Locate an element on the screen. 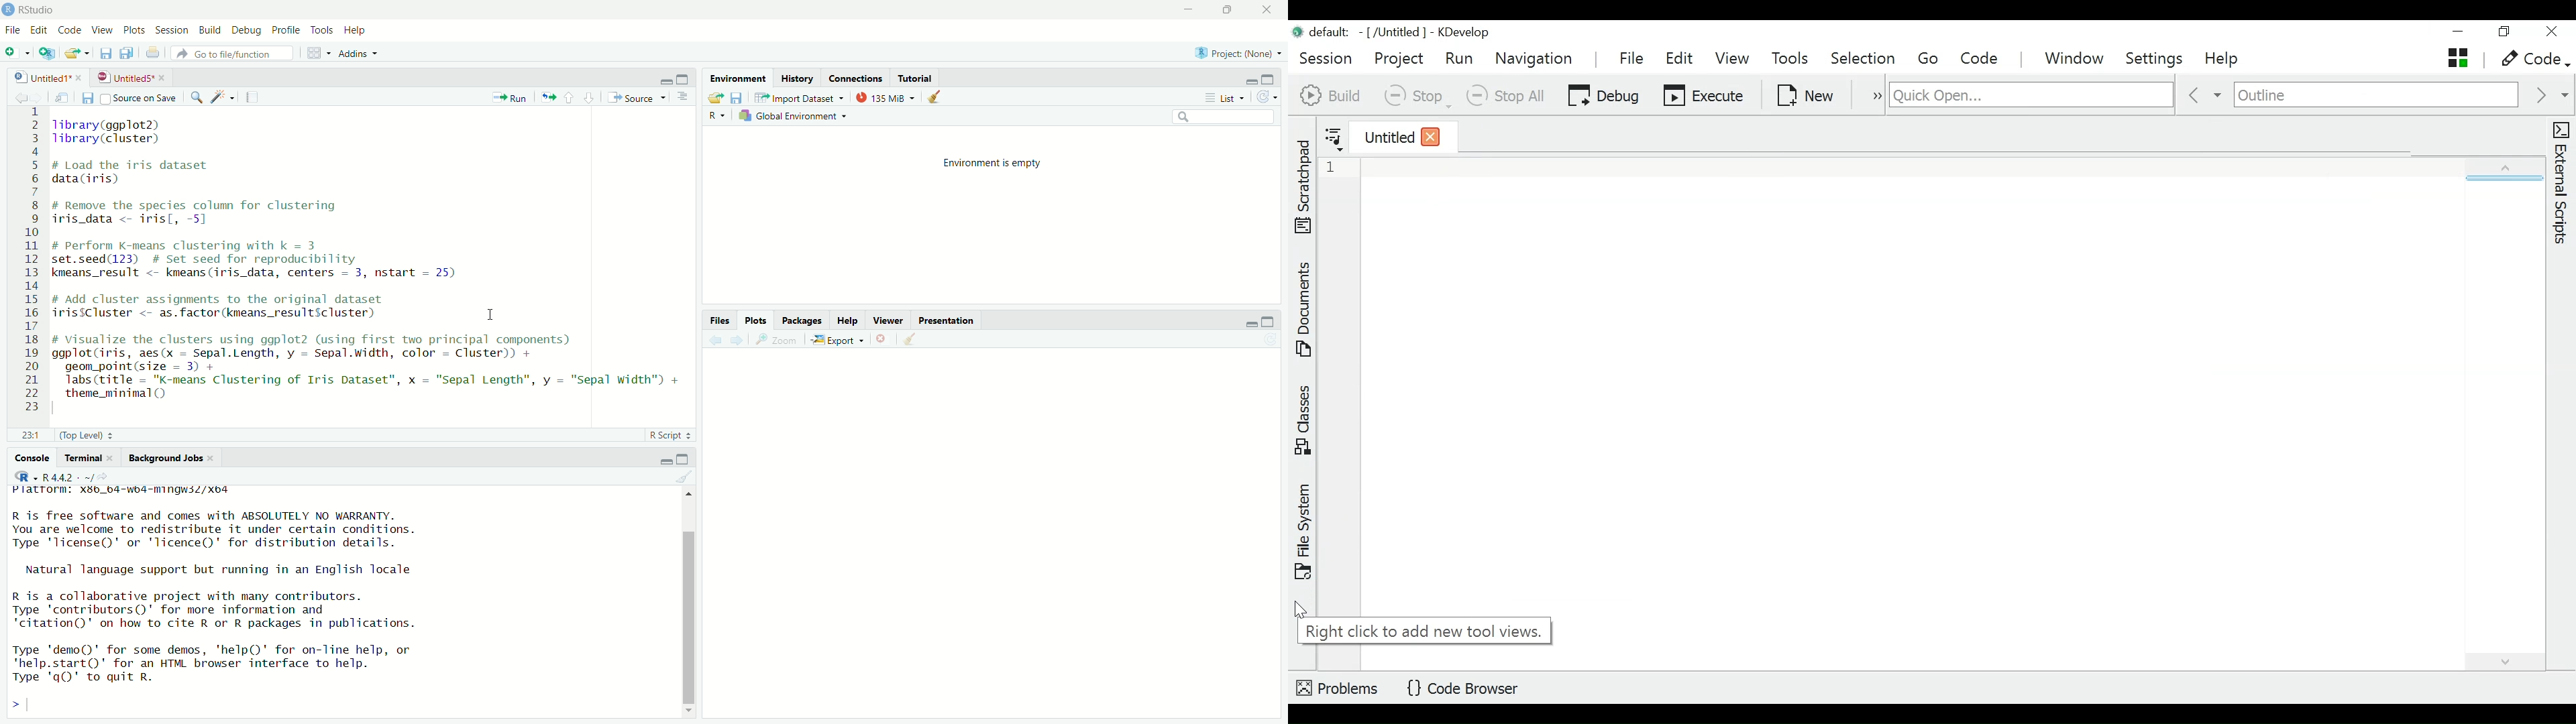  cursor is located at coordinates (487, 312).